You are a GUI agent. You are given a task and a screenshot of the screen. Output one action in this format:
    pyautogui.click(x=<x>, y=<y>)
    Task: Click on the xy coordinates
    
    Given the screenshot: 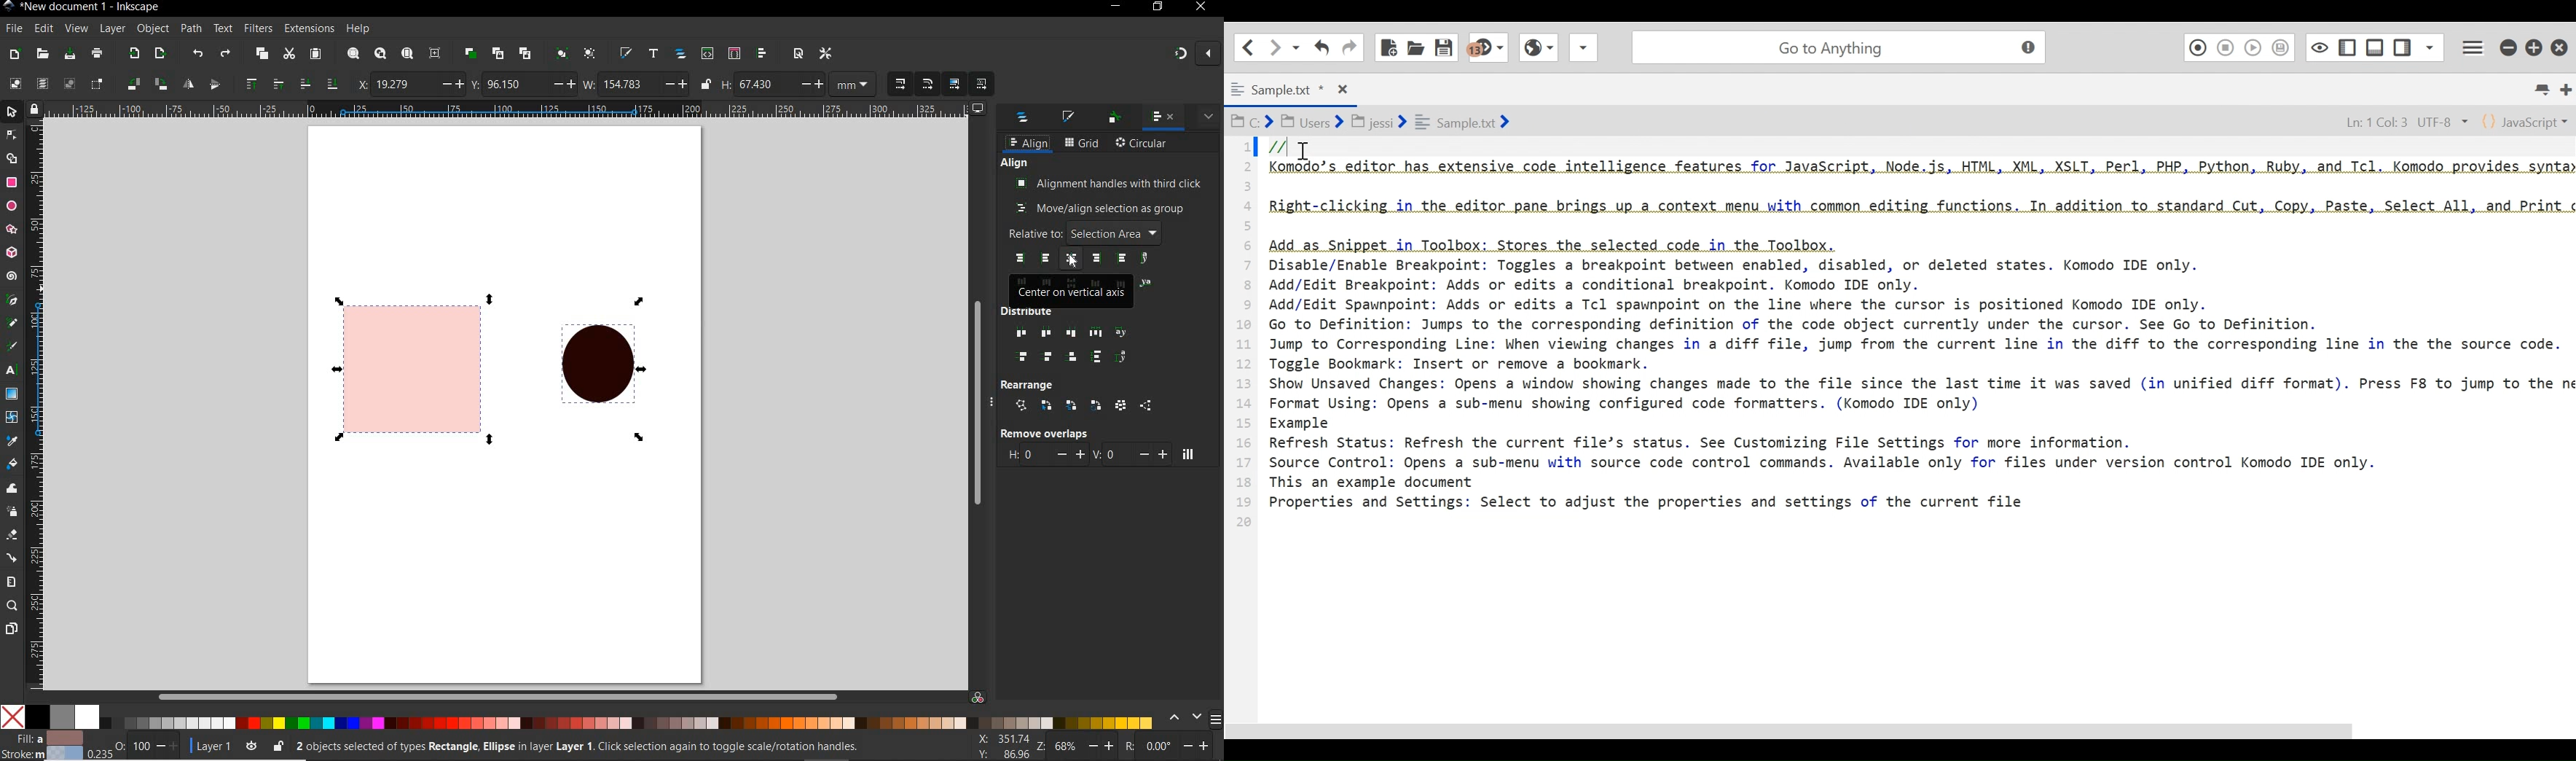 What is the action you would take?
    pyautogui.click(x=1008, y=747)
    